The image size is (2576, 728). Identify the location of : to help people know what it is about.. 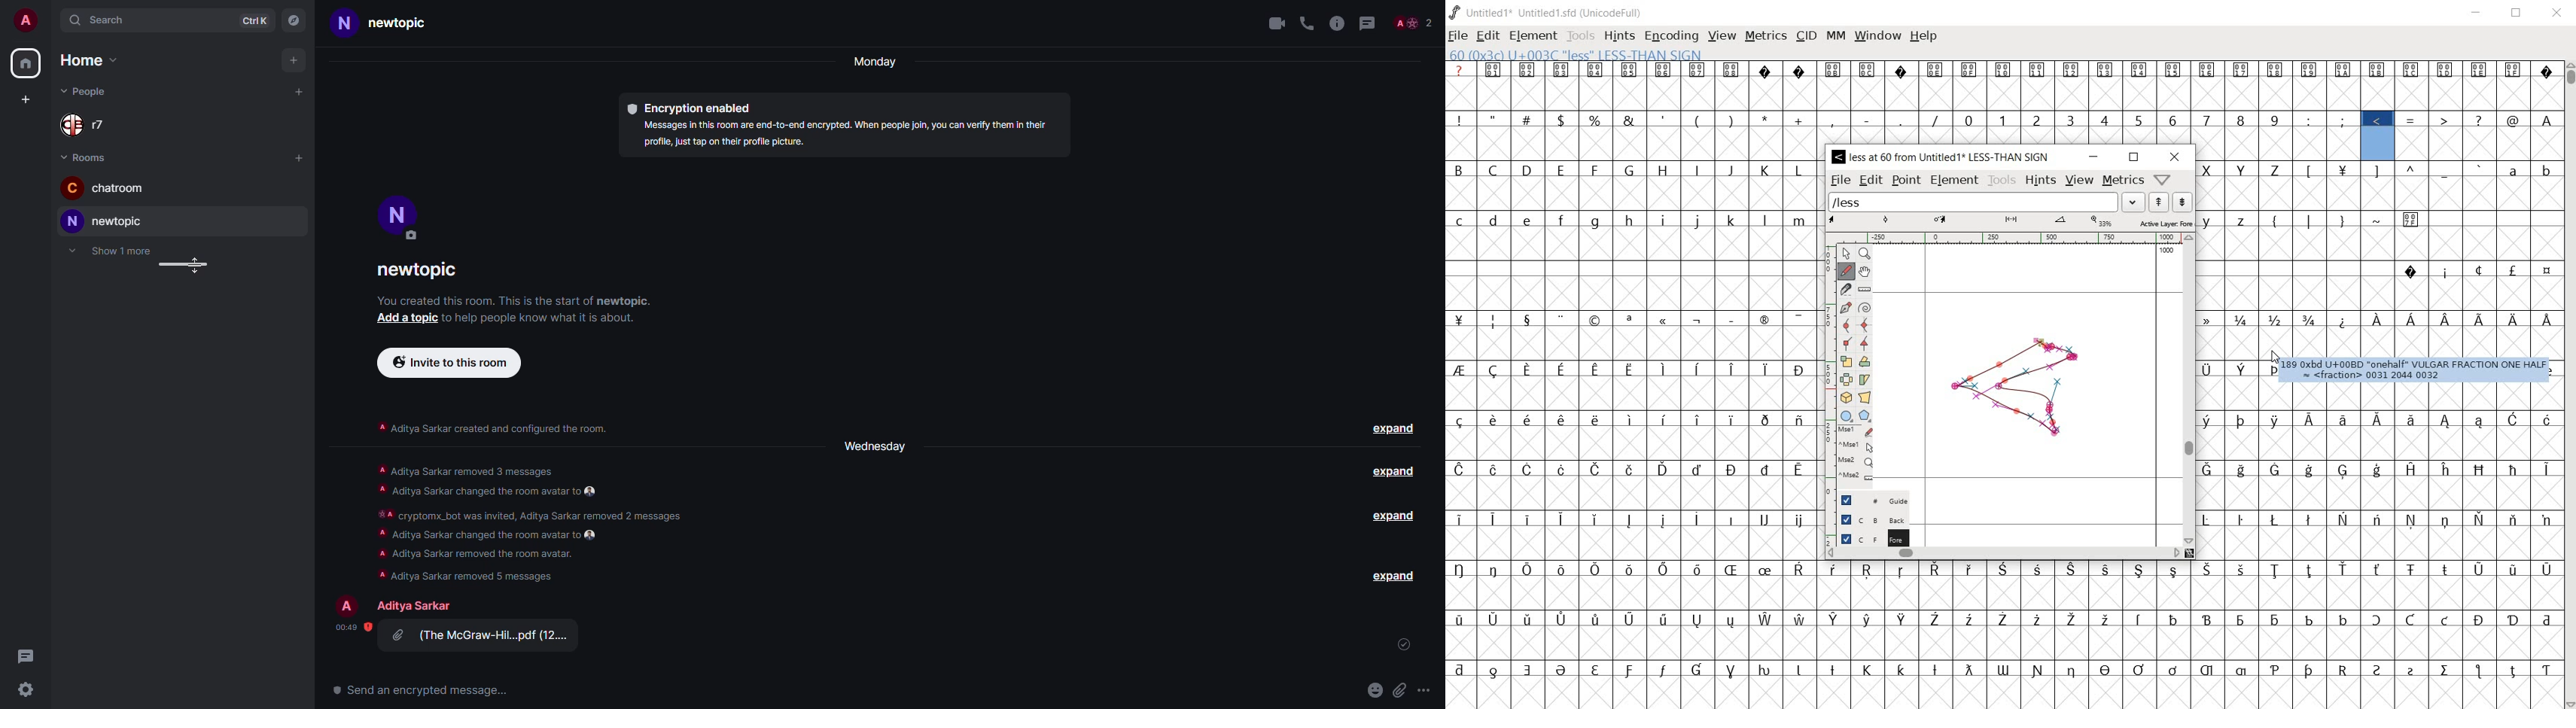
(548, 320).